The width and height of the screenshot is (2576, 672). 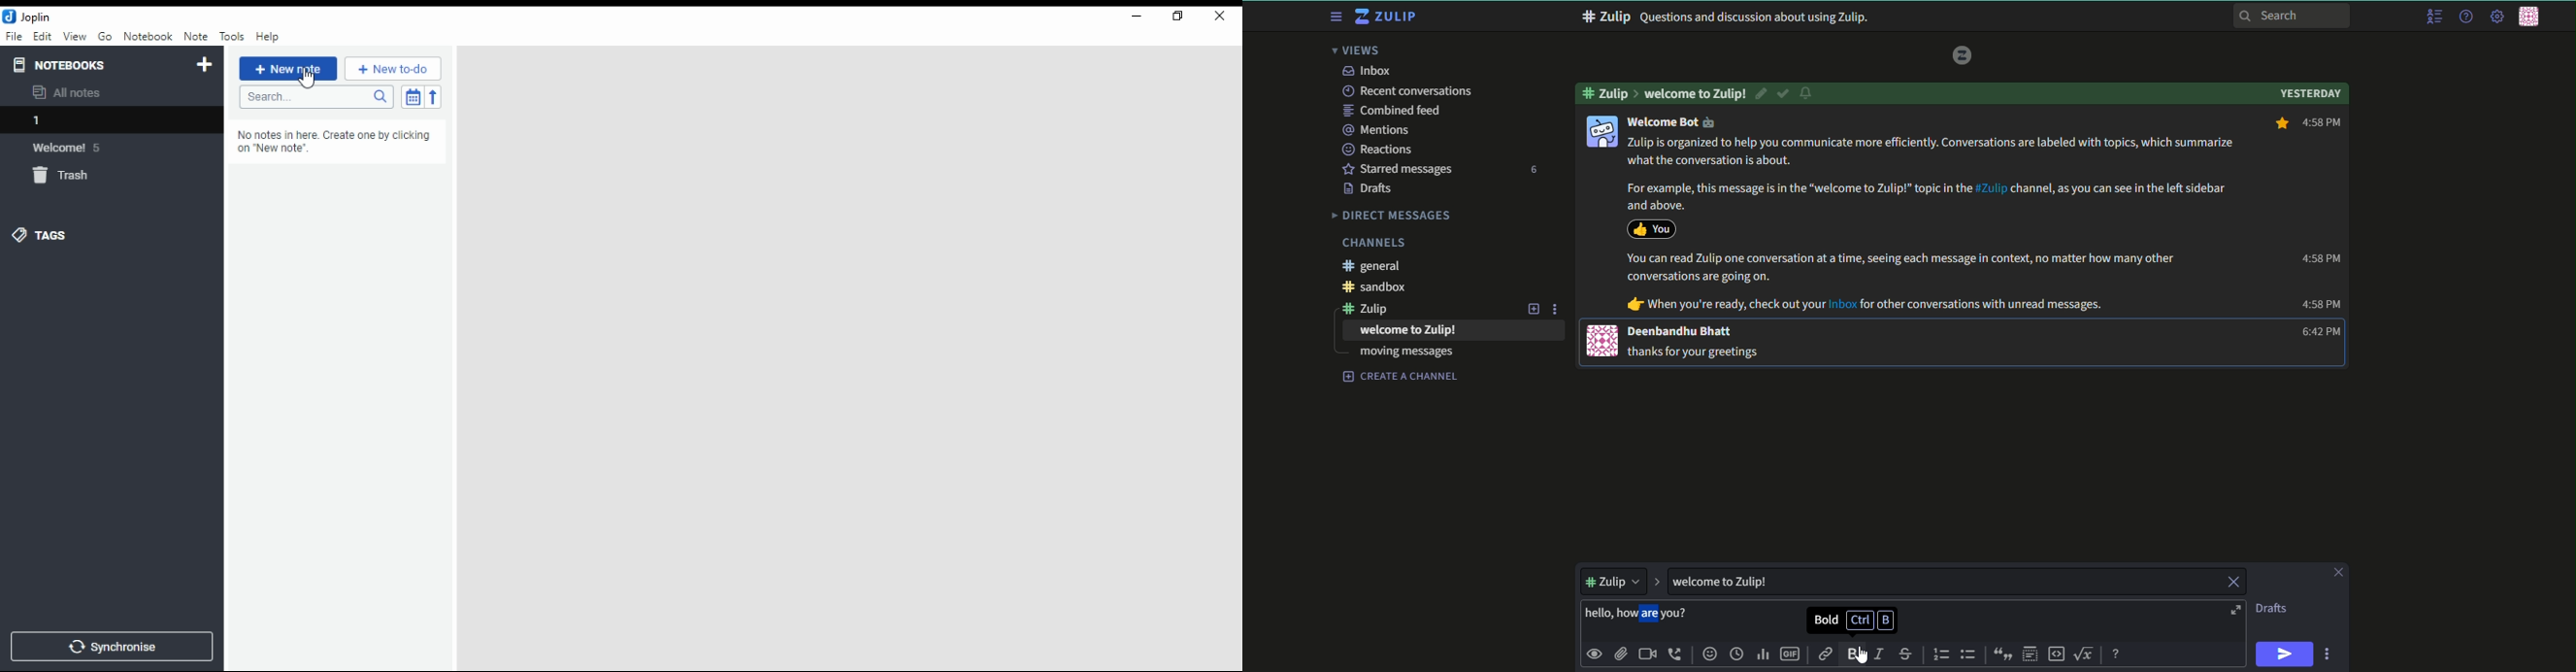 What do you see at coordinates (194, 37) in the screenshot?
I see `note` at bounding box center [194, 37].